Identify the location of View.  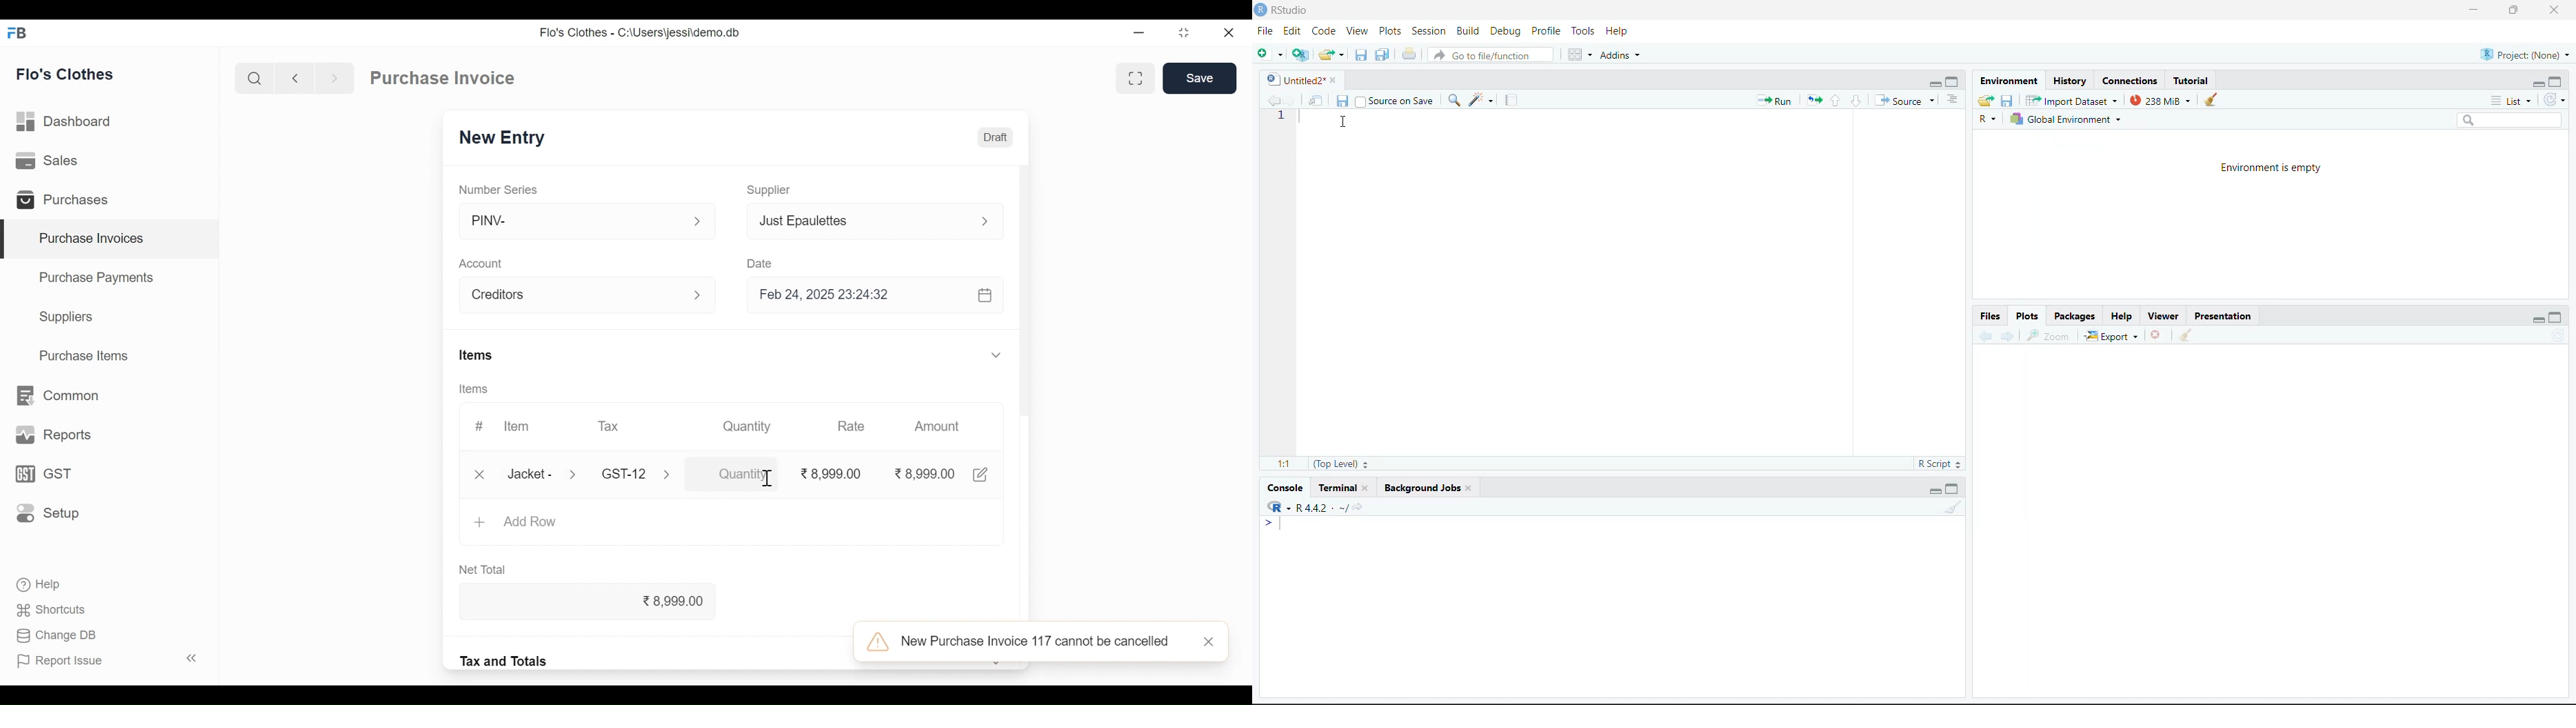
(1358, 31).